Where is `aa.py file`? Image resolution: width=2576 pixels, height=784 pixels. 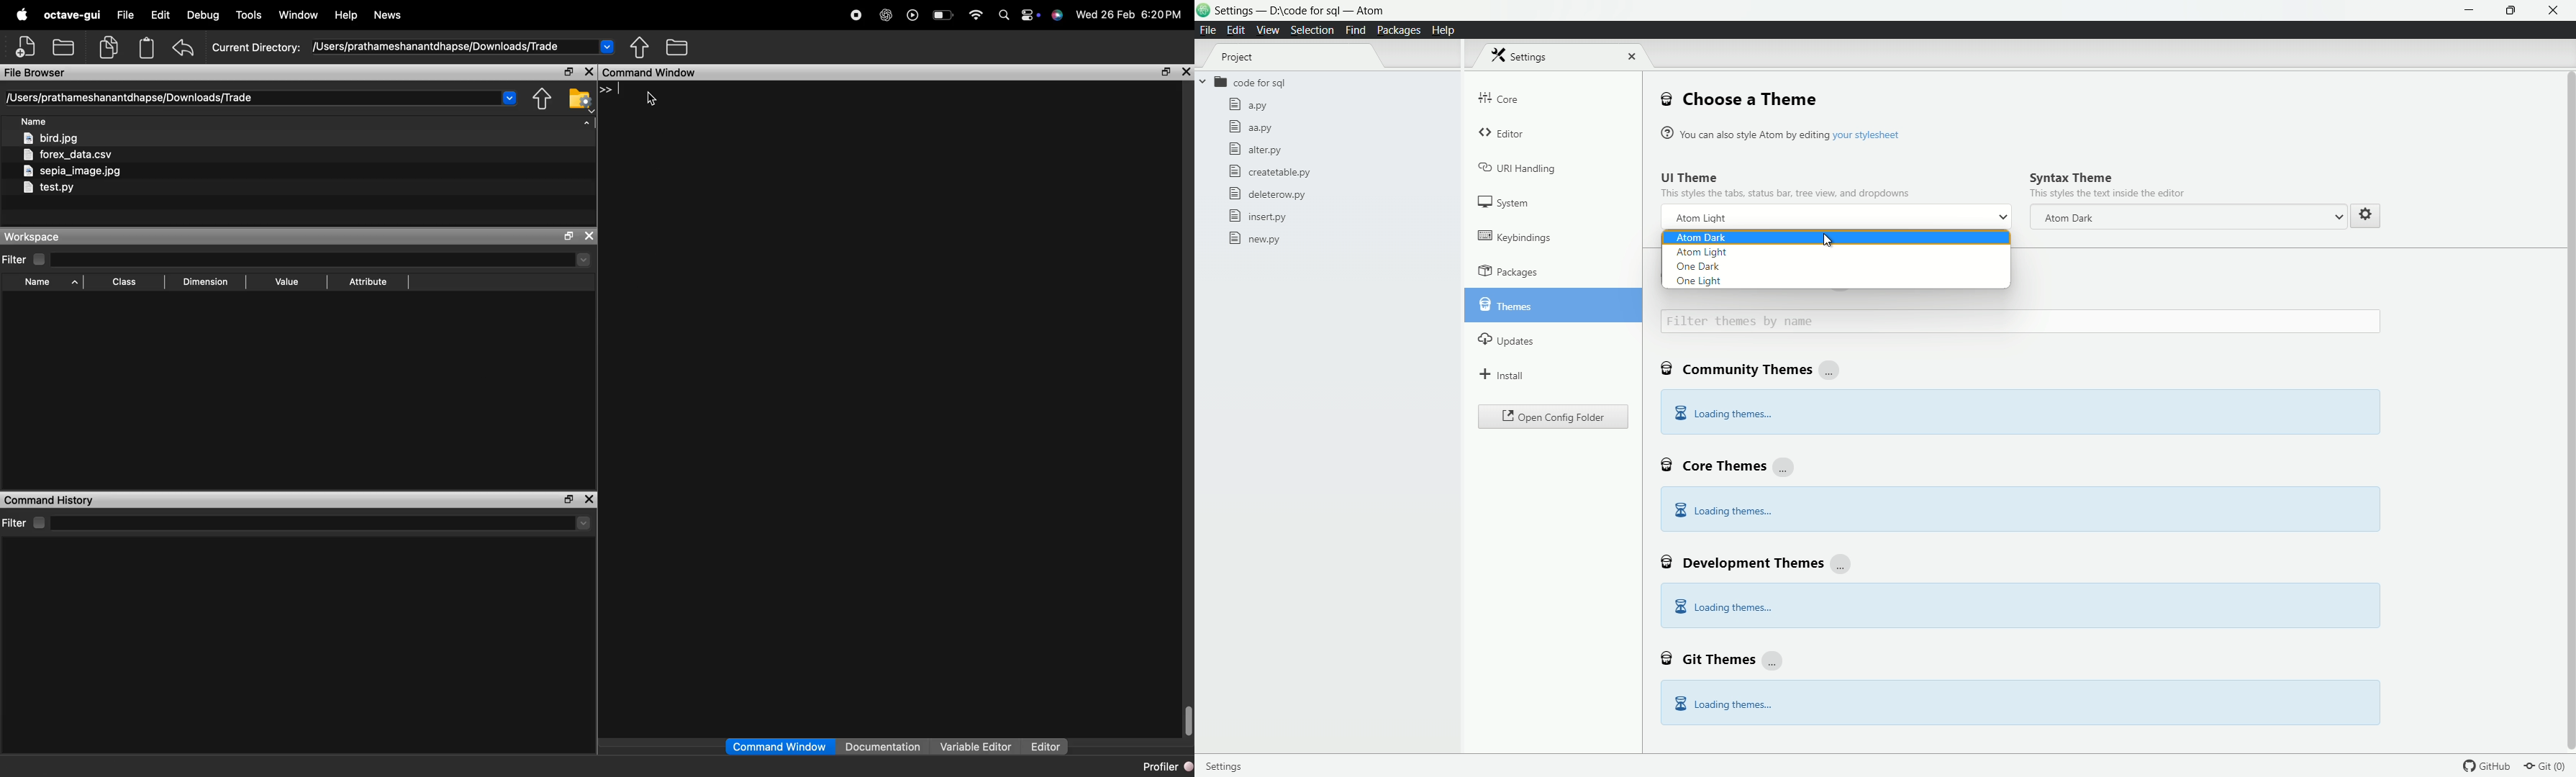 aa.py file is located at coordinates (1250, 129).